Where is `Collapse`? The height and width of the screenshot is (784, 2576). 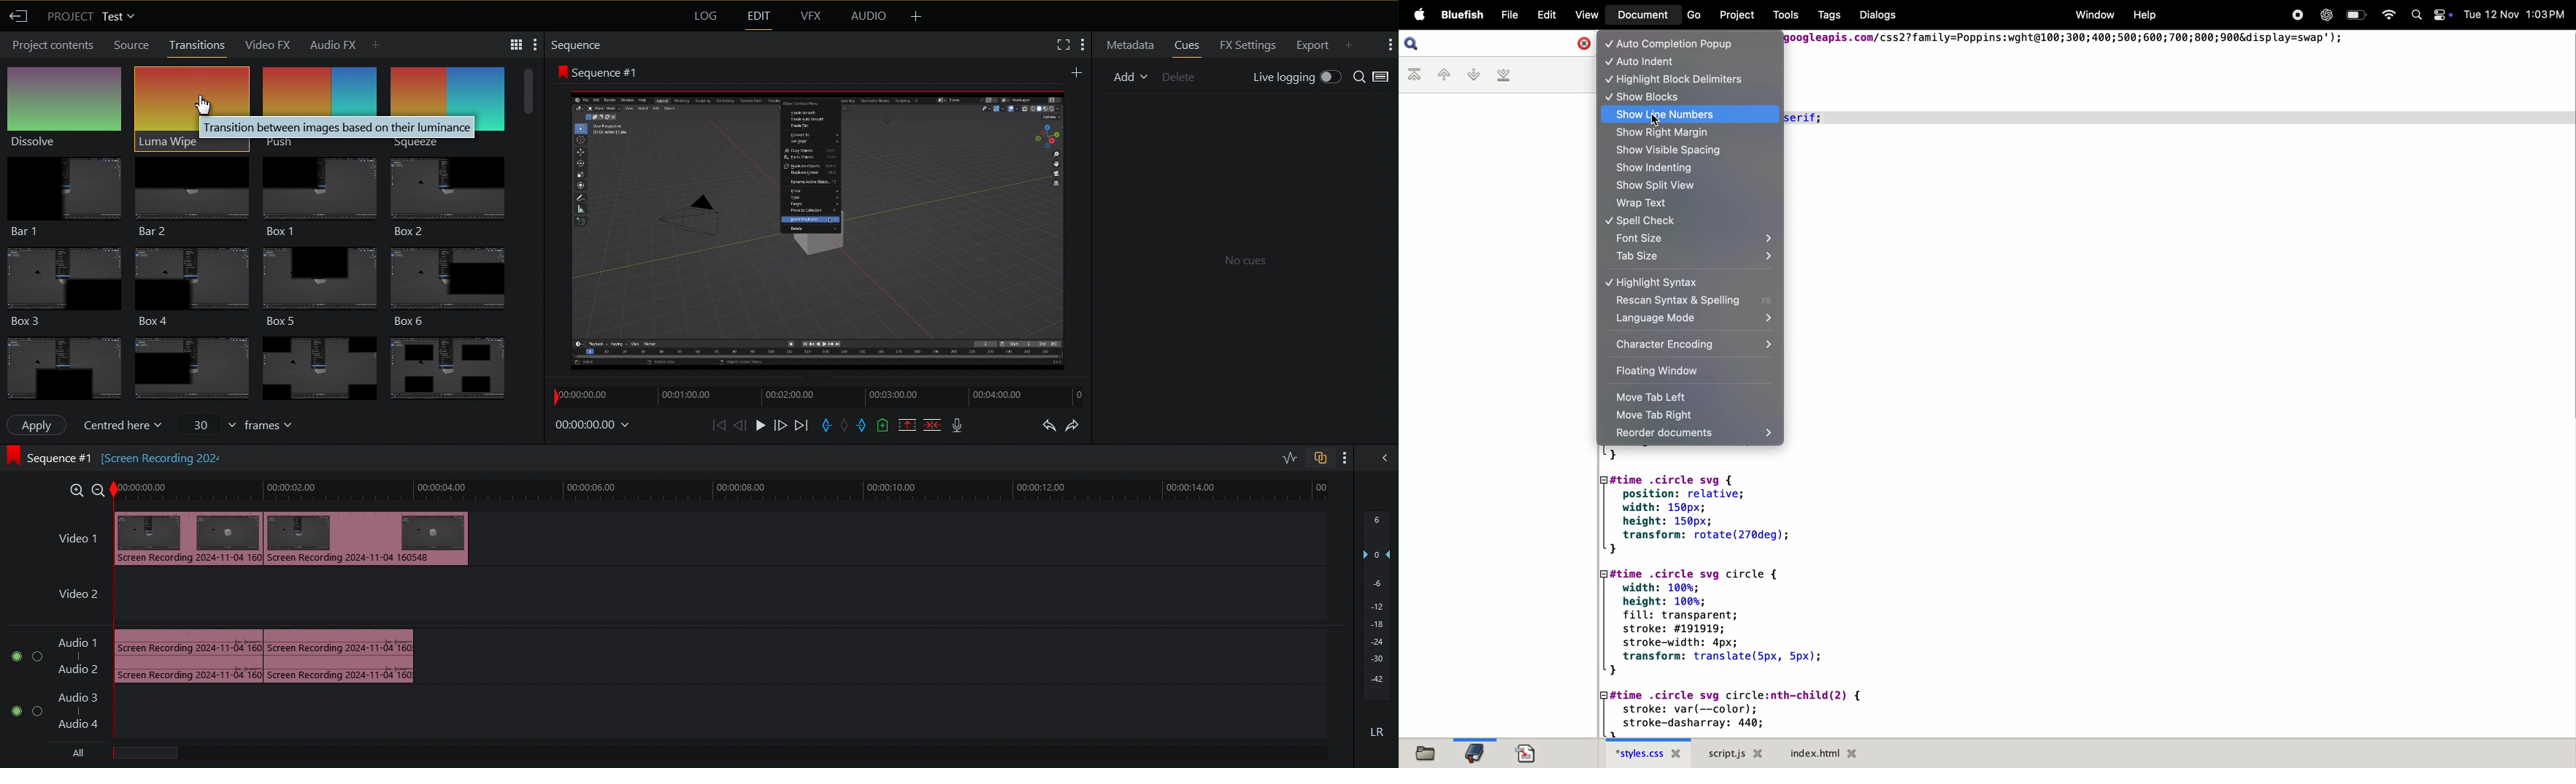
Collapse is located at coordinates (1384, 459).